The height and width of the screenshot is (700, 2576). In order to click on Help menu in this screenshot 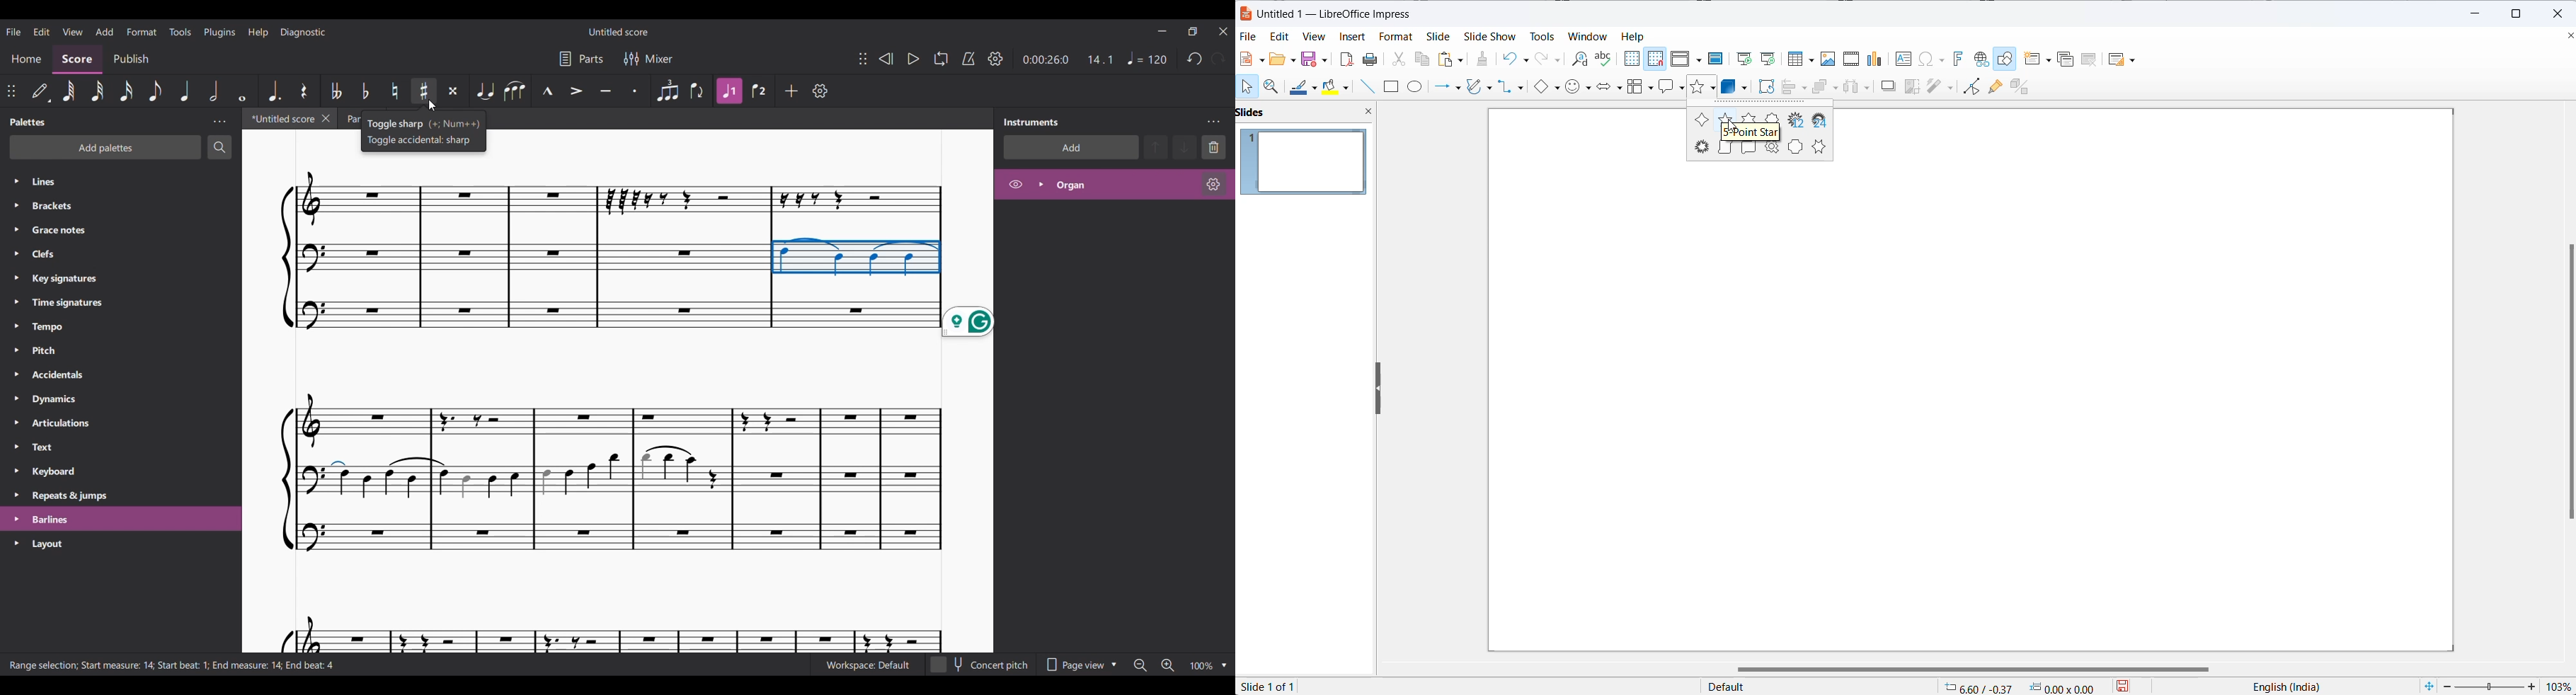, I will do `click(258, 32)`.